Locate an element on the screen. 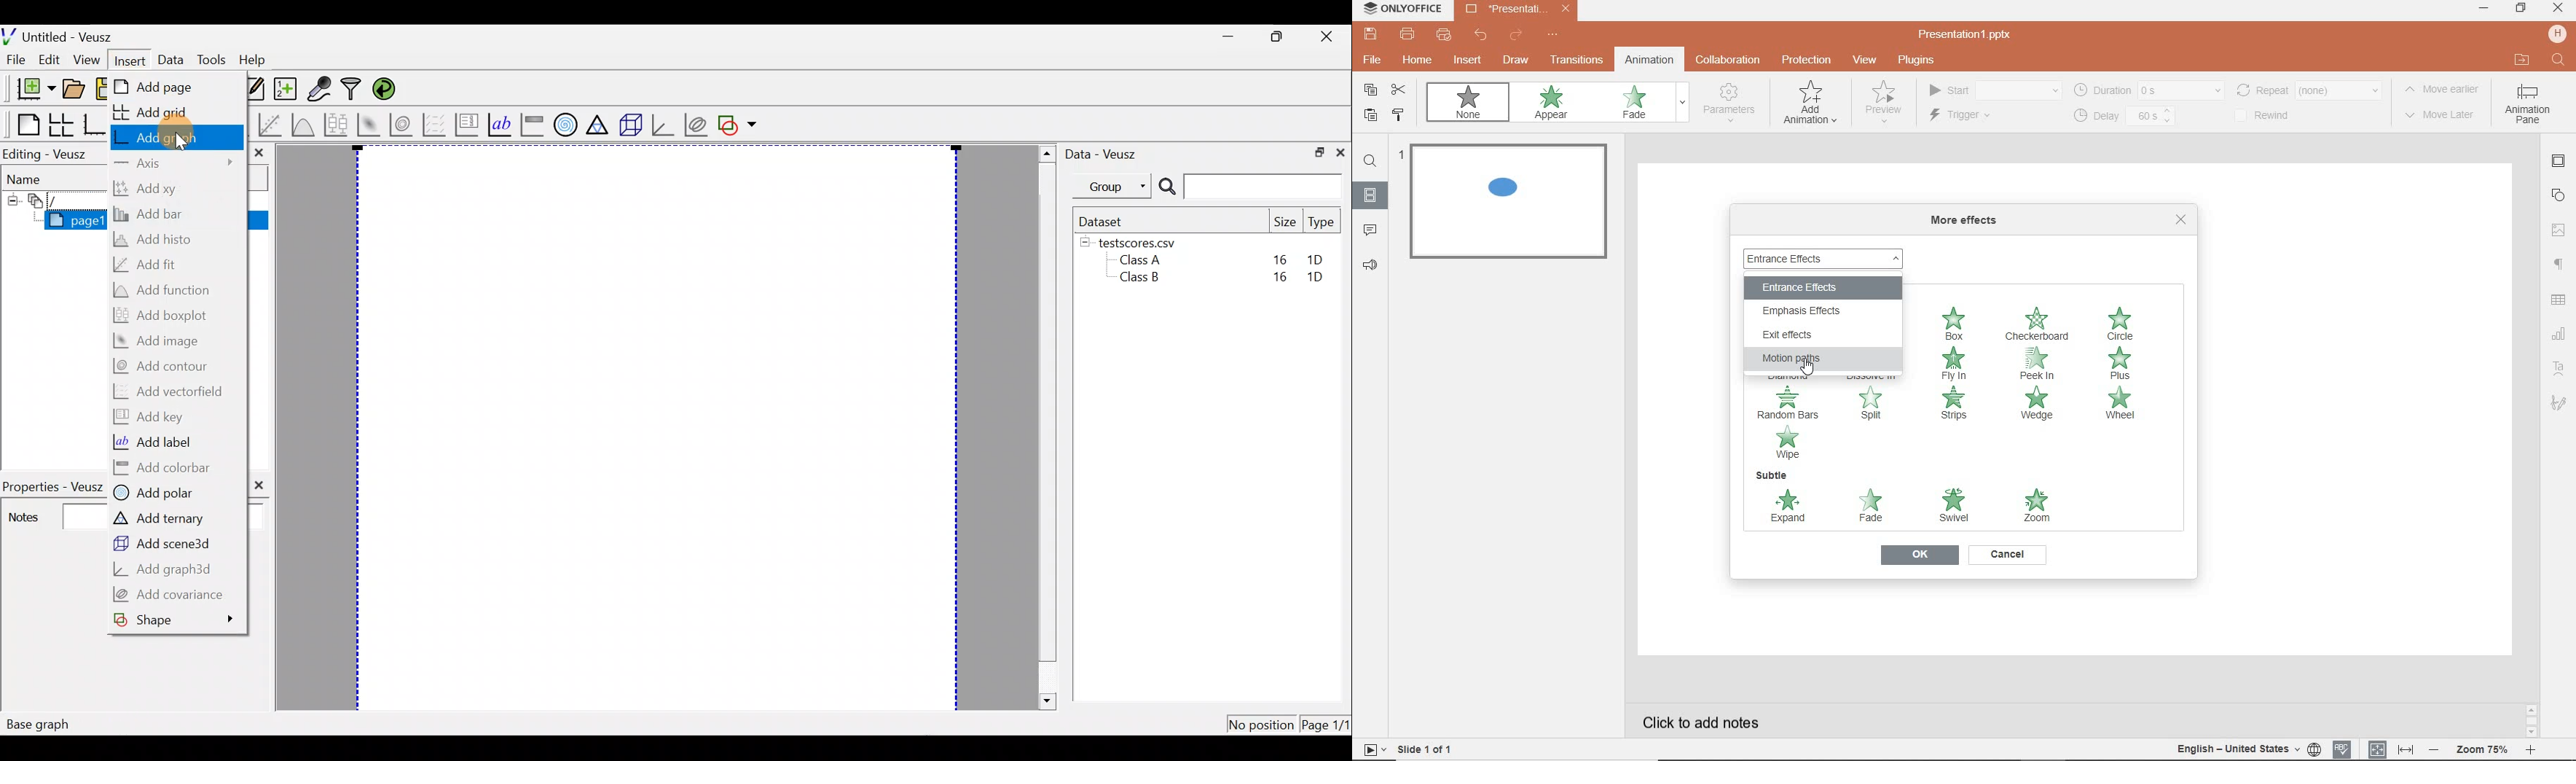  redo is located at coordinates (1515, 36).